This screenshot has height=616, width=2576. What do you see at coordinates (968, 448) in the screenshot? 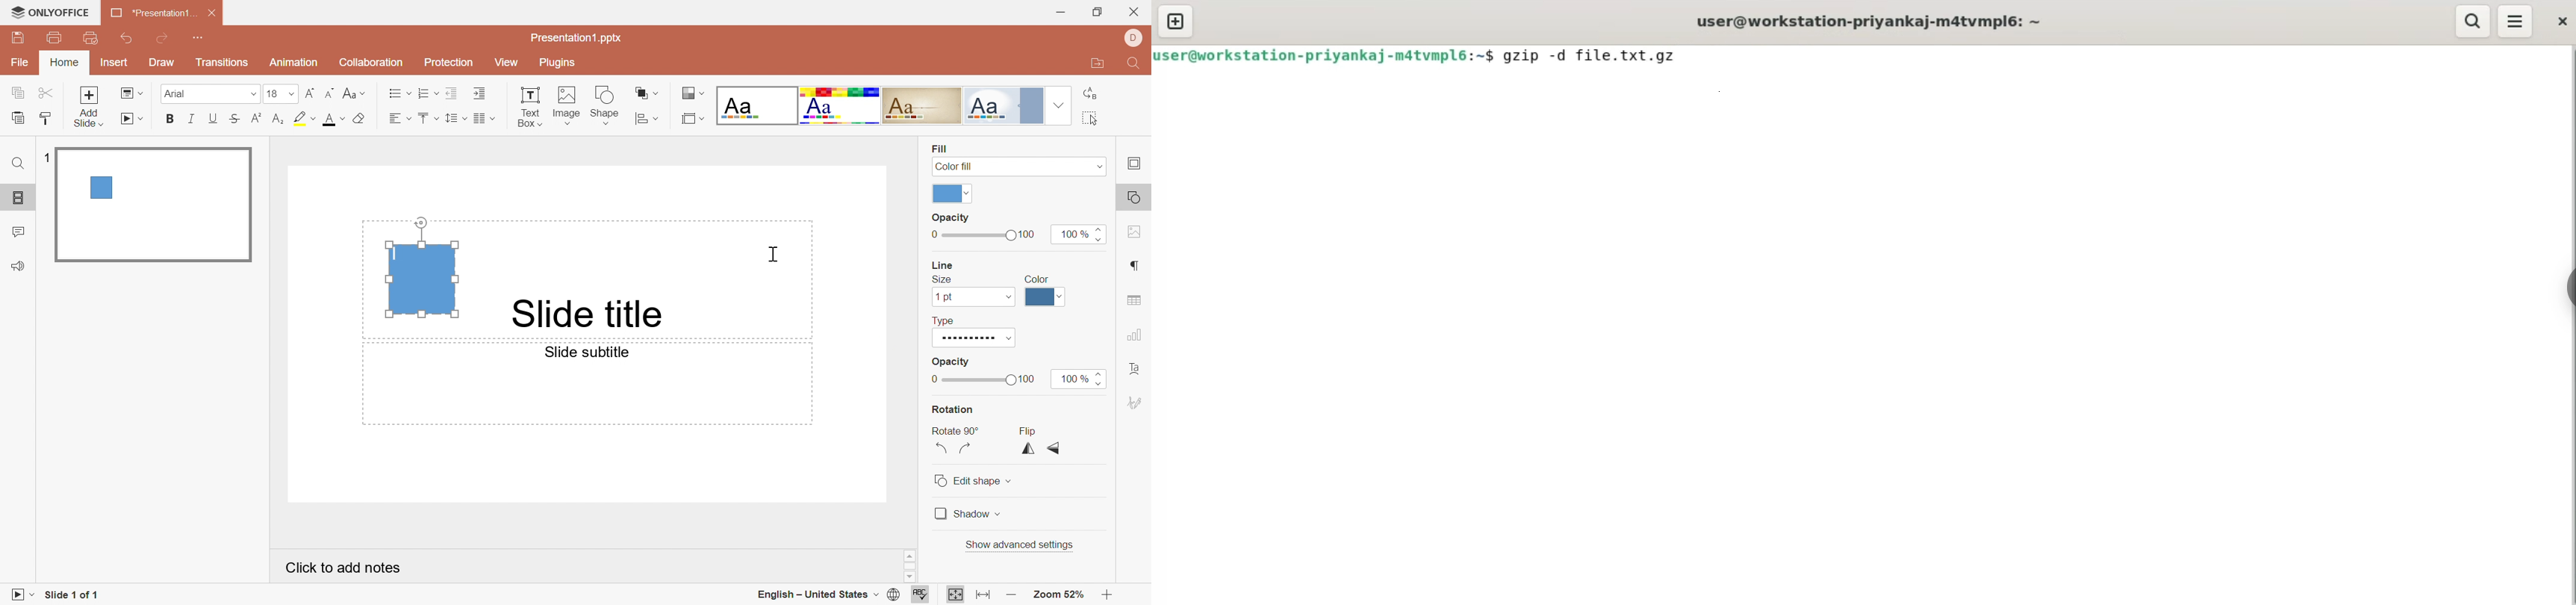
I see `Rotate 90° clockwise` at bounding box center [968, 448].